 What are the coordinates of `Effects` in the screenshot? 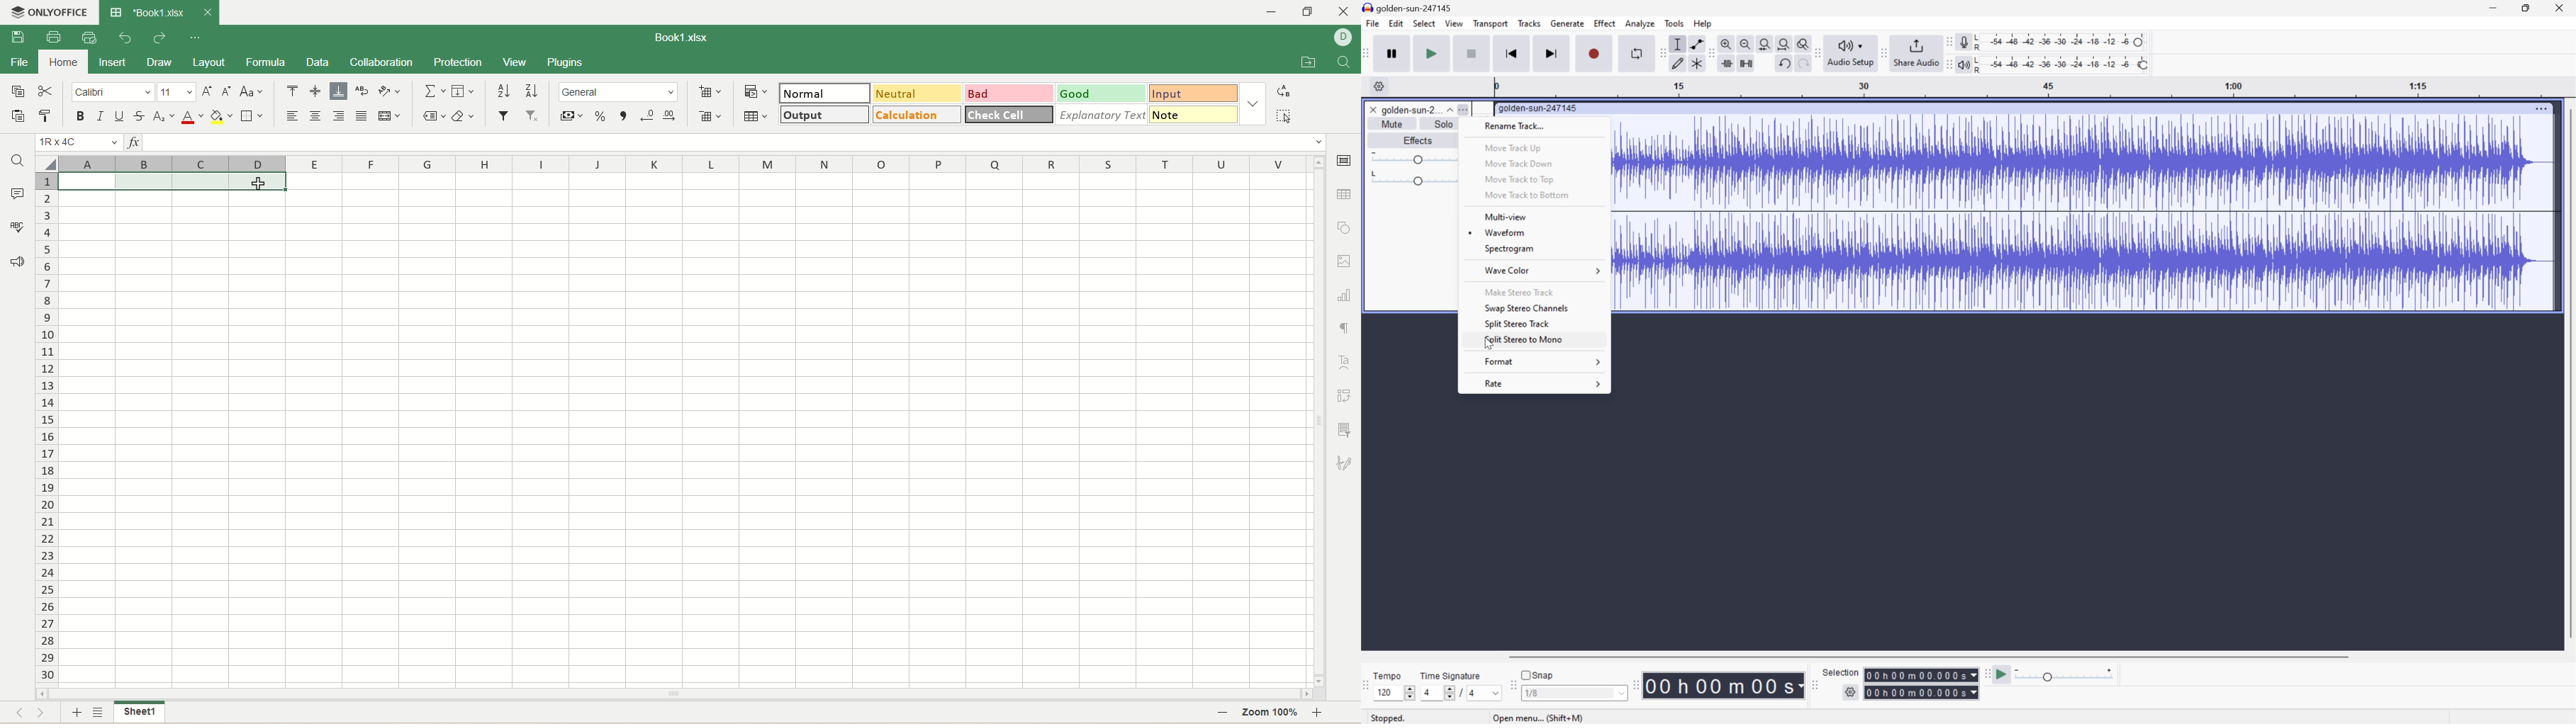 It's located at (1419, 140).